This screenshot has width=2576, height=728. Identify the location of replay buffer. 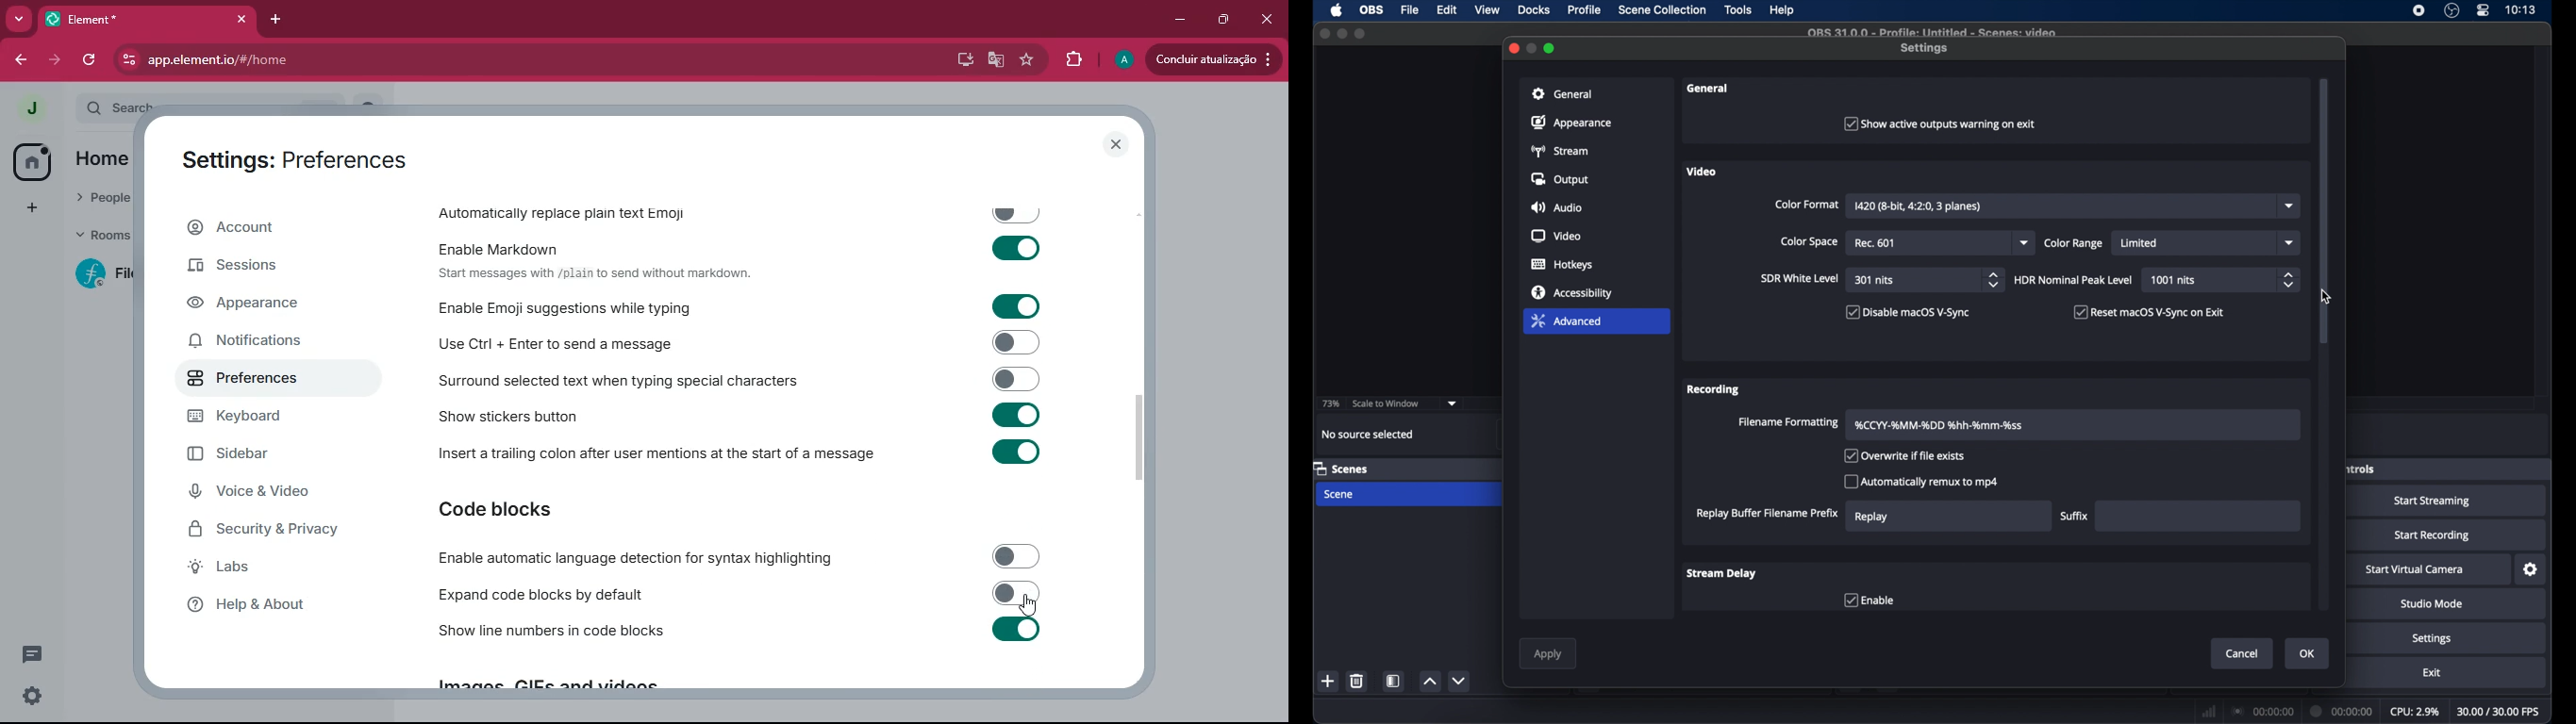
(1769, 513).